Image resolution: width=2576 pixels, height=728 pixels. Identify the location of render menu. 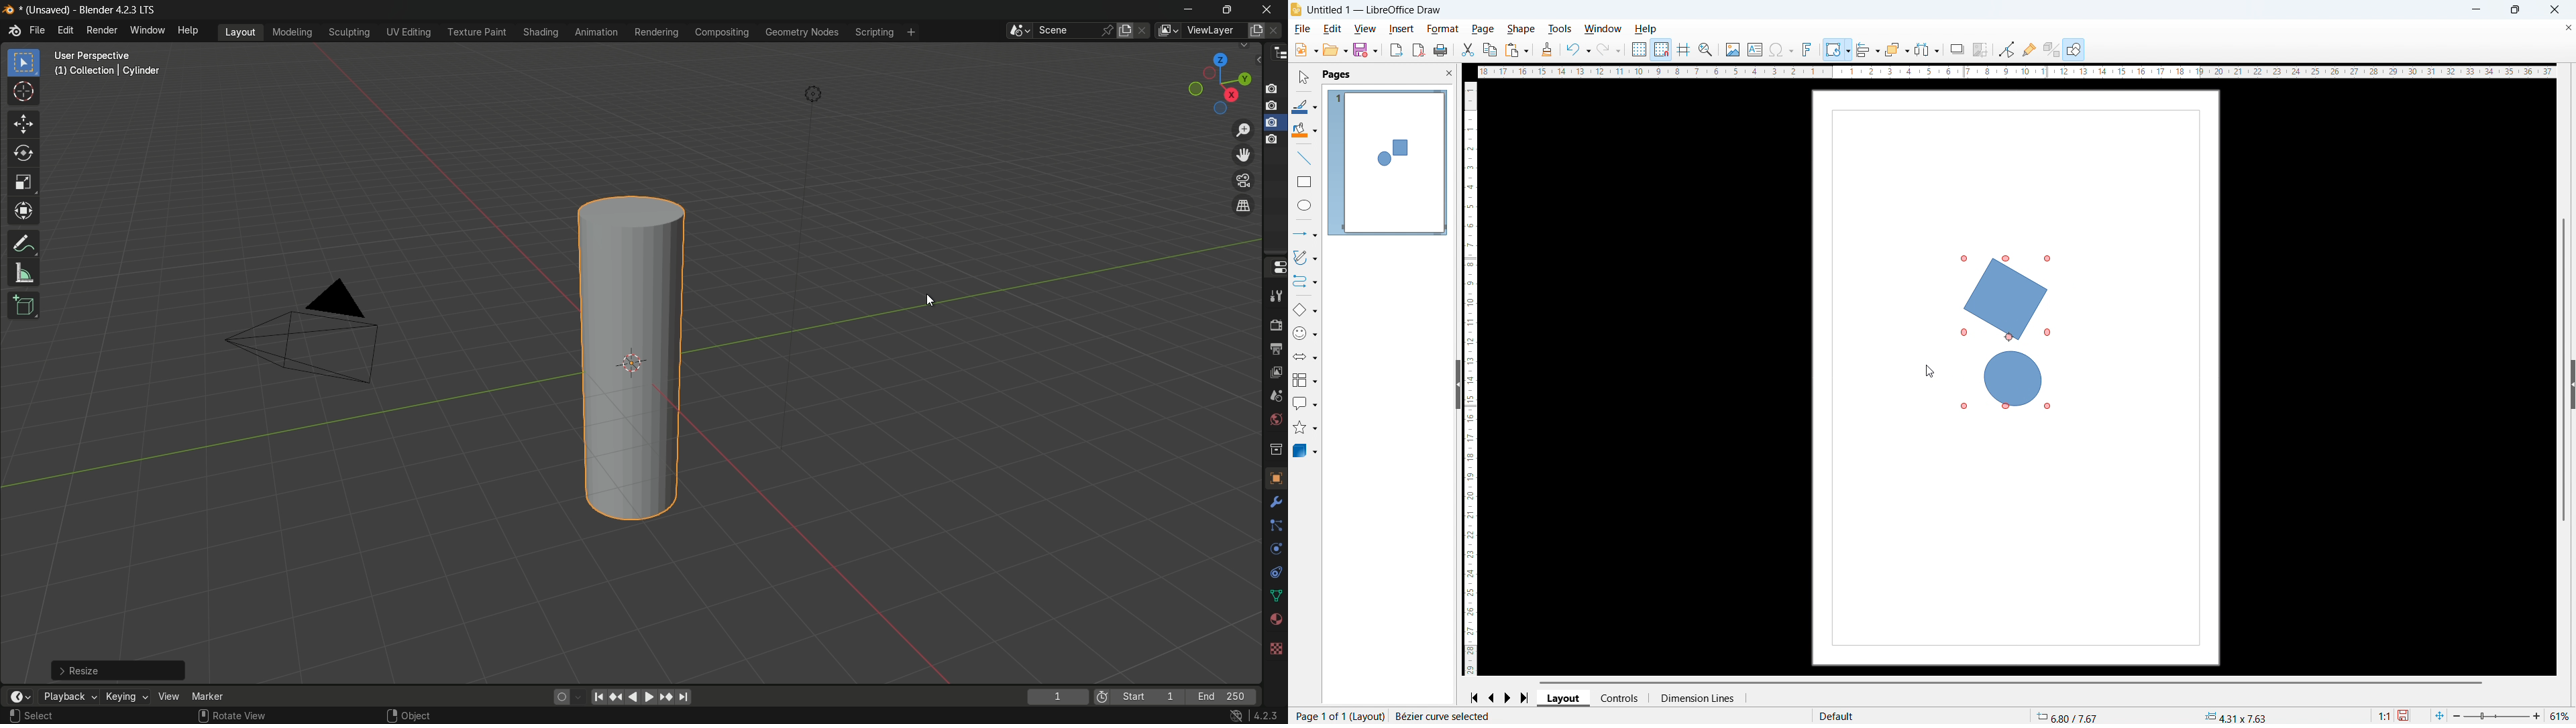
(101, 30).